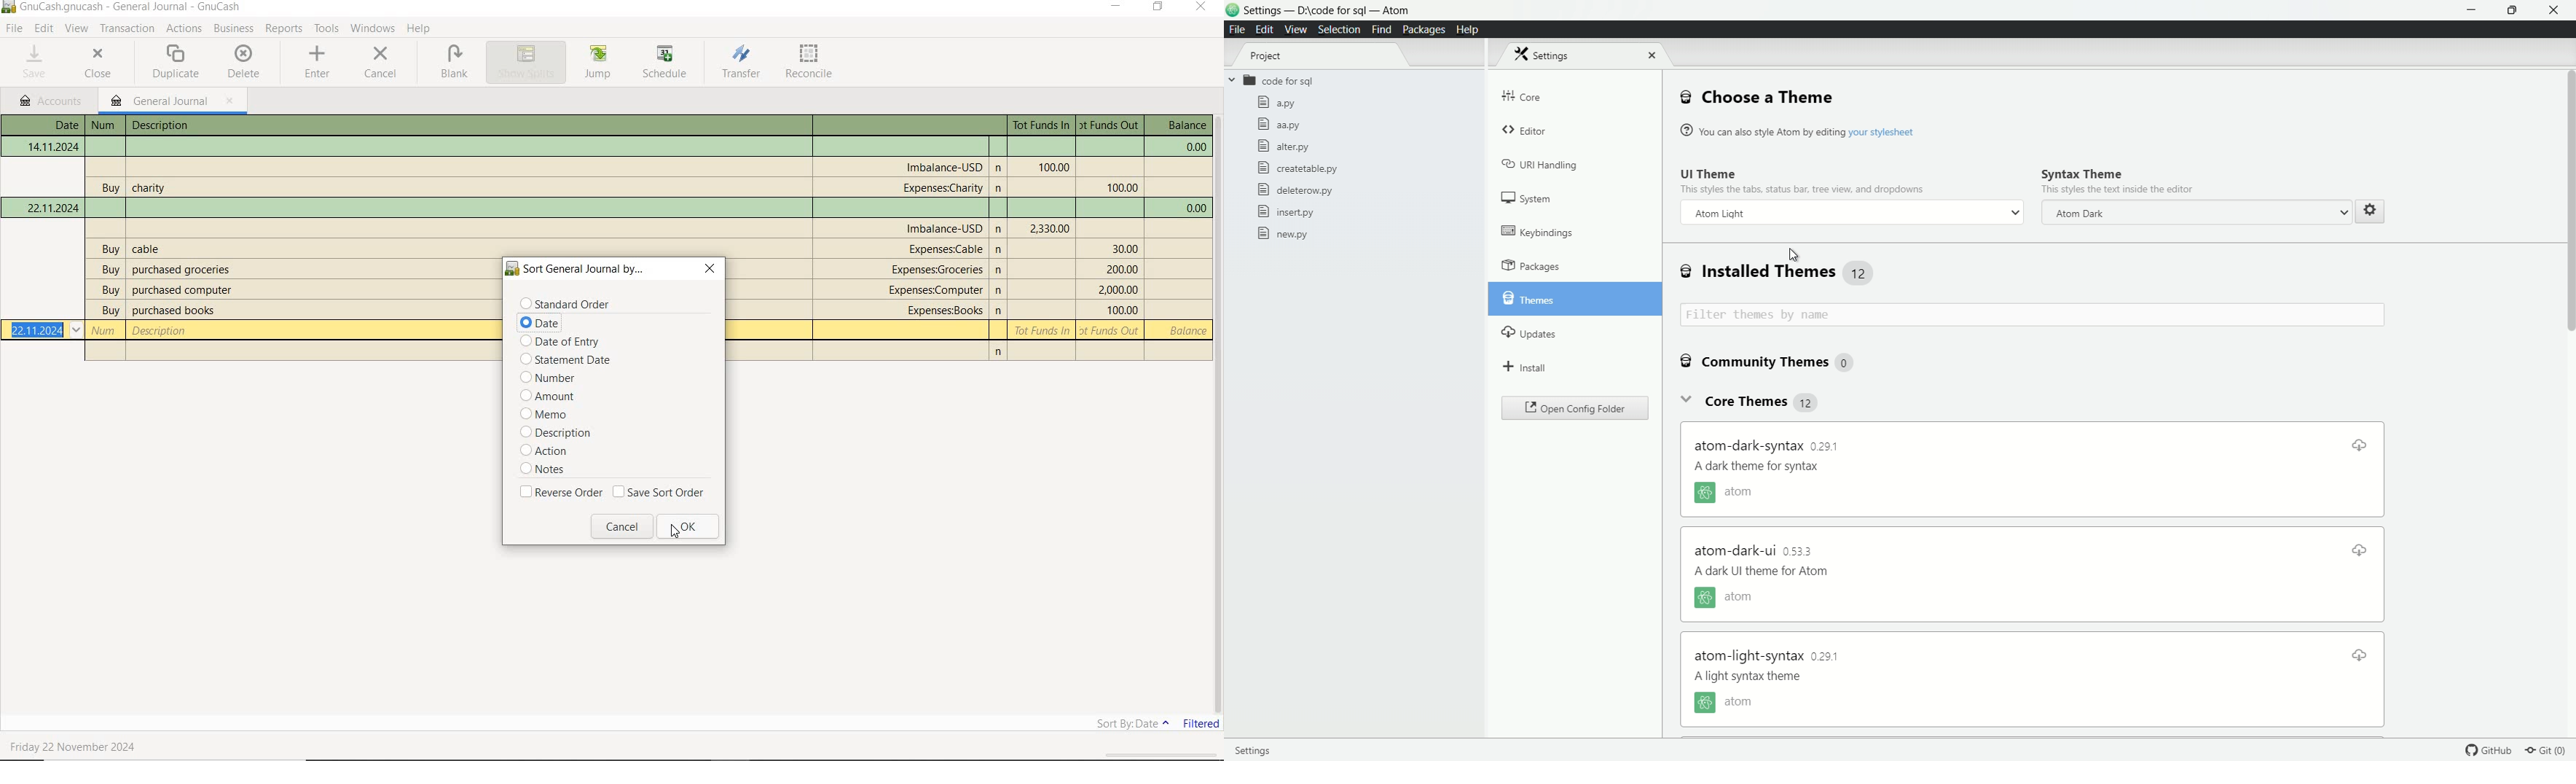 The image size is (2576, 784). Describe the element at coordinates (1296, 169) in the screenshot. I see `createtable.py file` at that location.